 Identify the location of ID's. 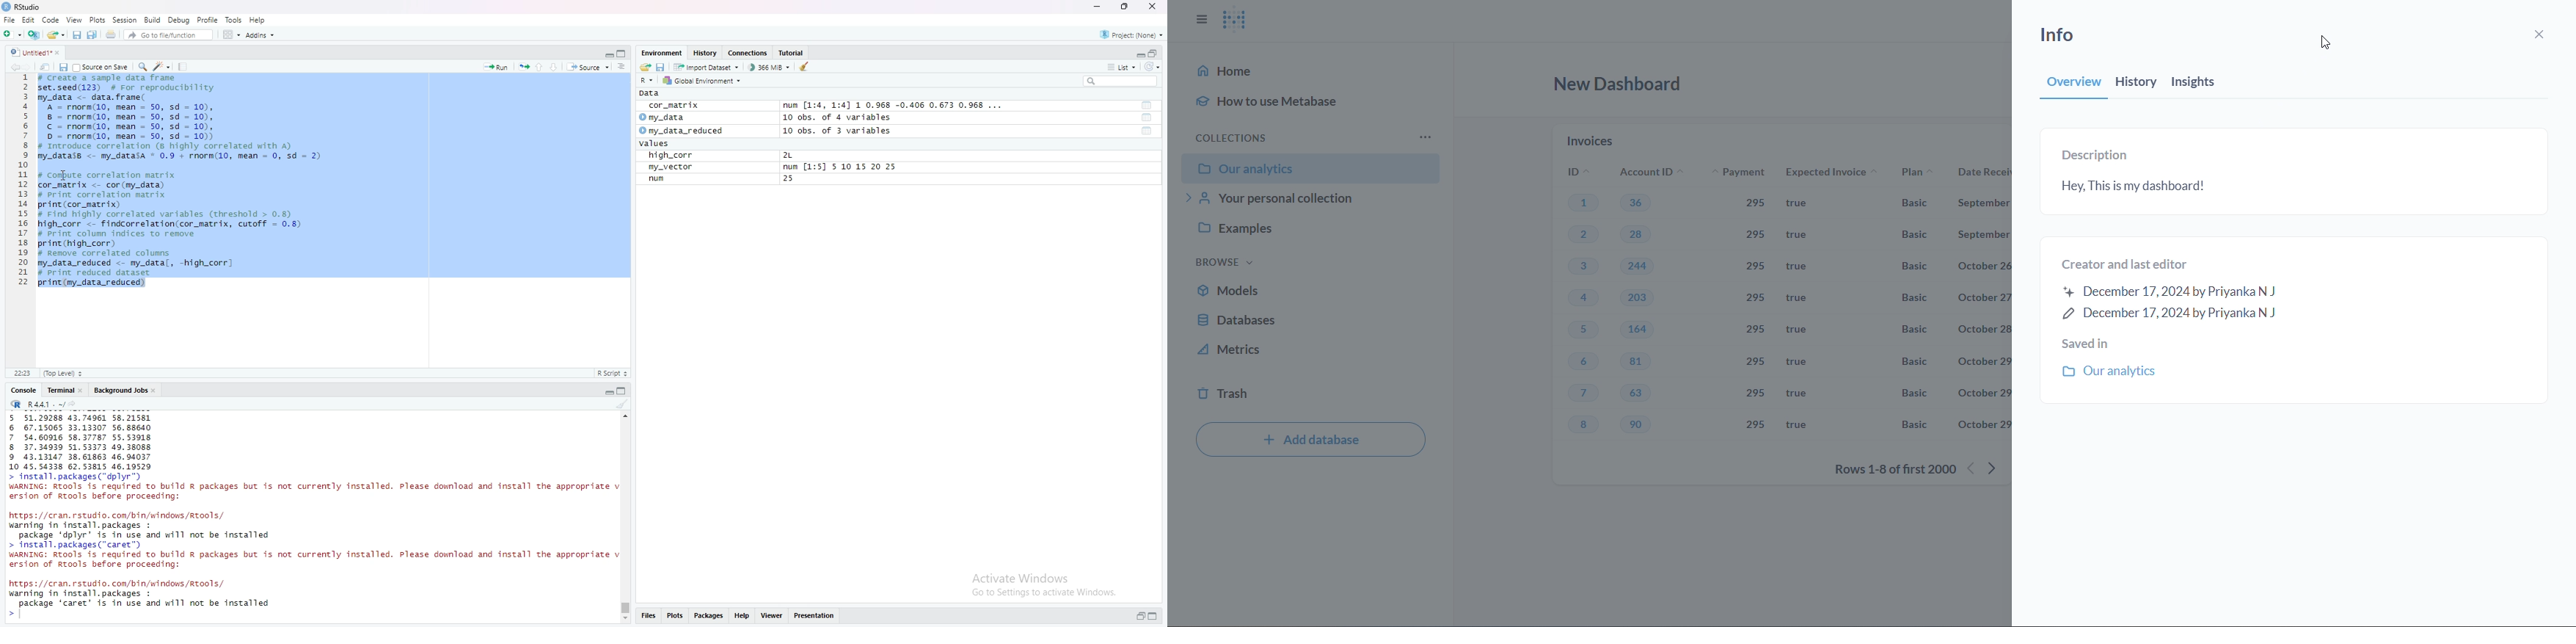
(1572, 172).